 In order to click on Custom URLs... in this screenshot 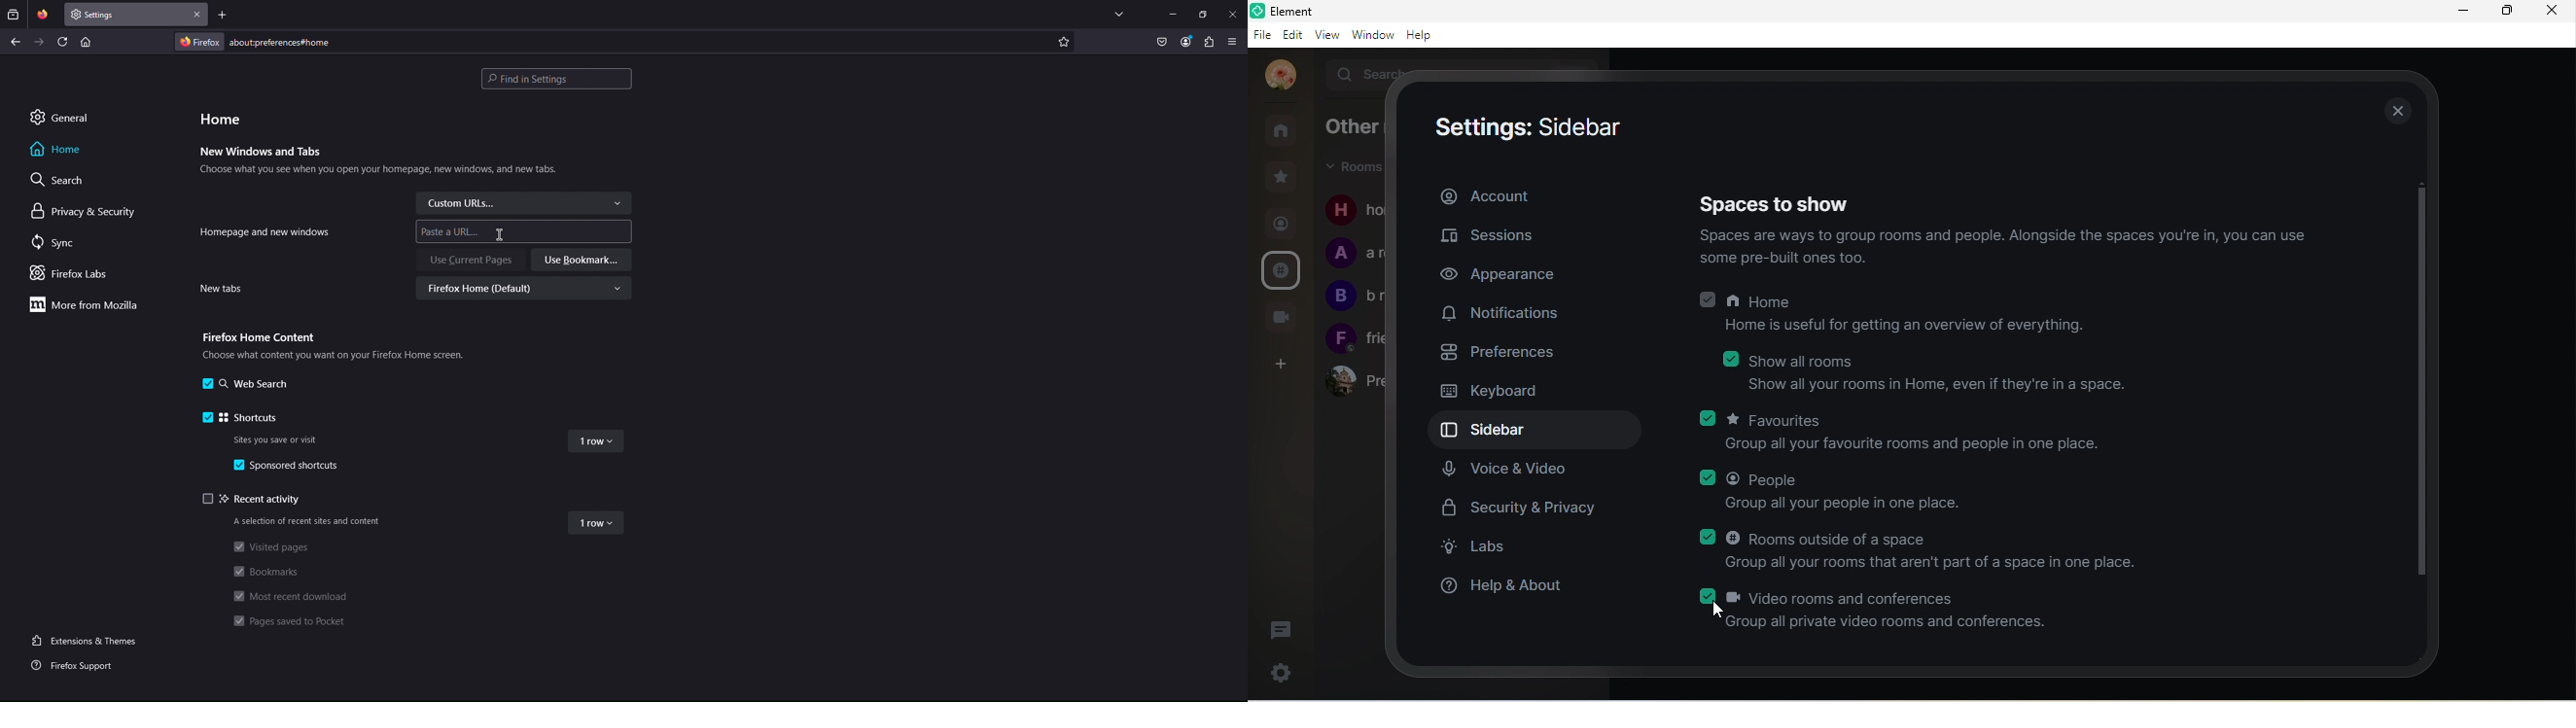, I will do `click(523, 203)`.